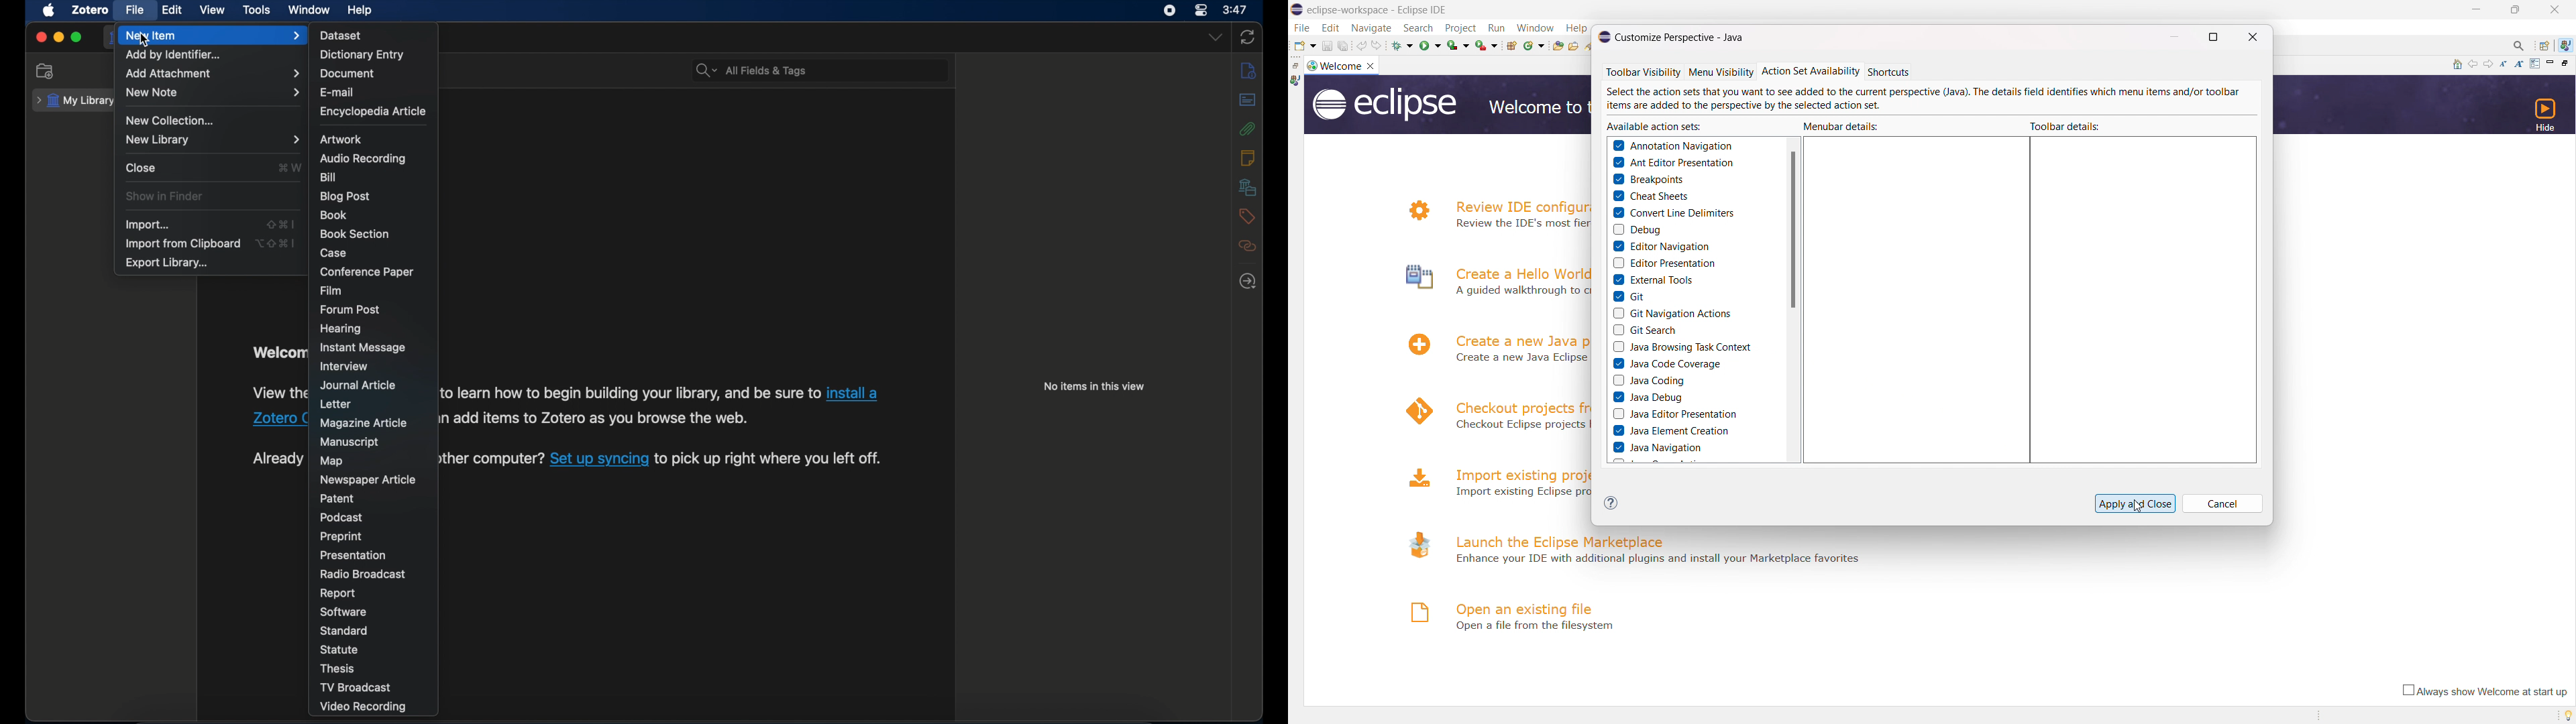 The height and width of the screenshot is (728, 2576). Describe the element at coordinates (598, 418) in the screenshot. I see `text` at that location.